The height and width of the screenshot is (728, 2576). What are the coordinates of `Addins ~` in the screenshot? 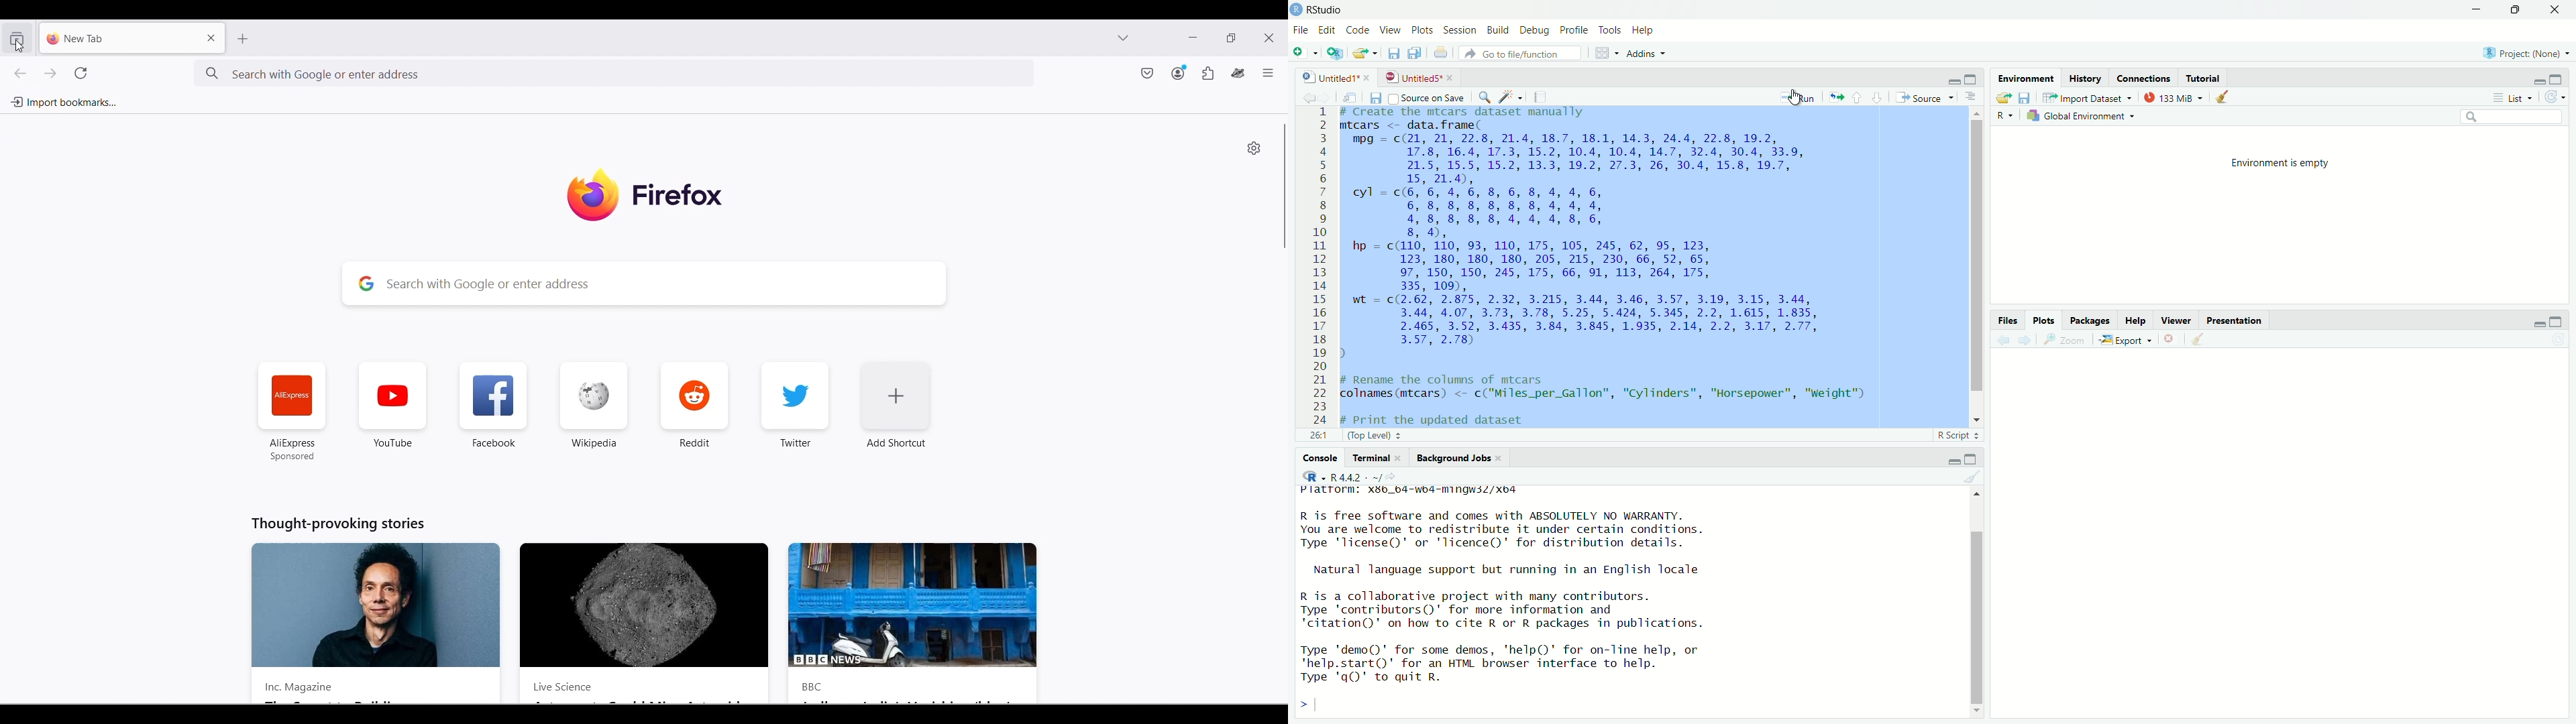 It's located at (1646, 55).